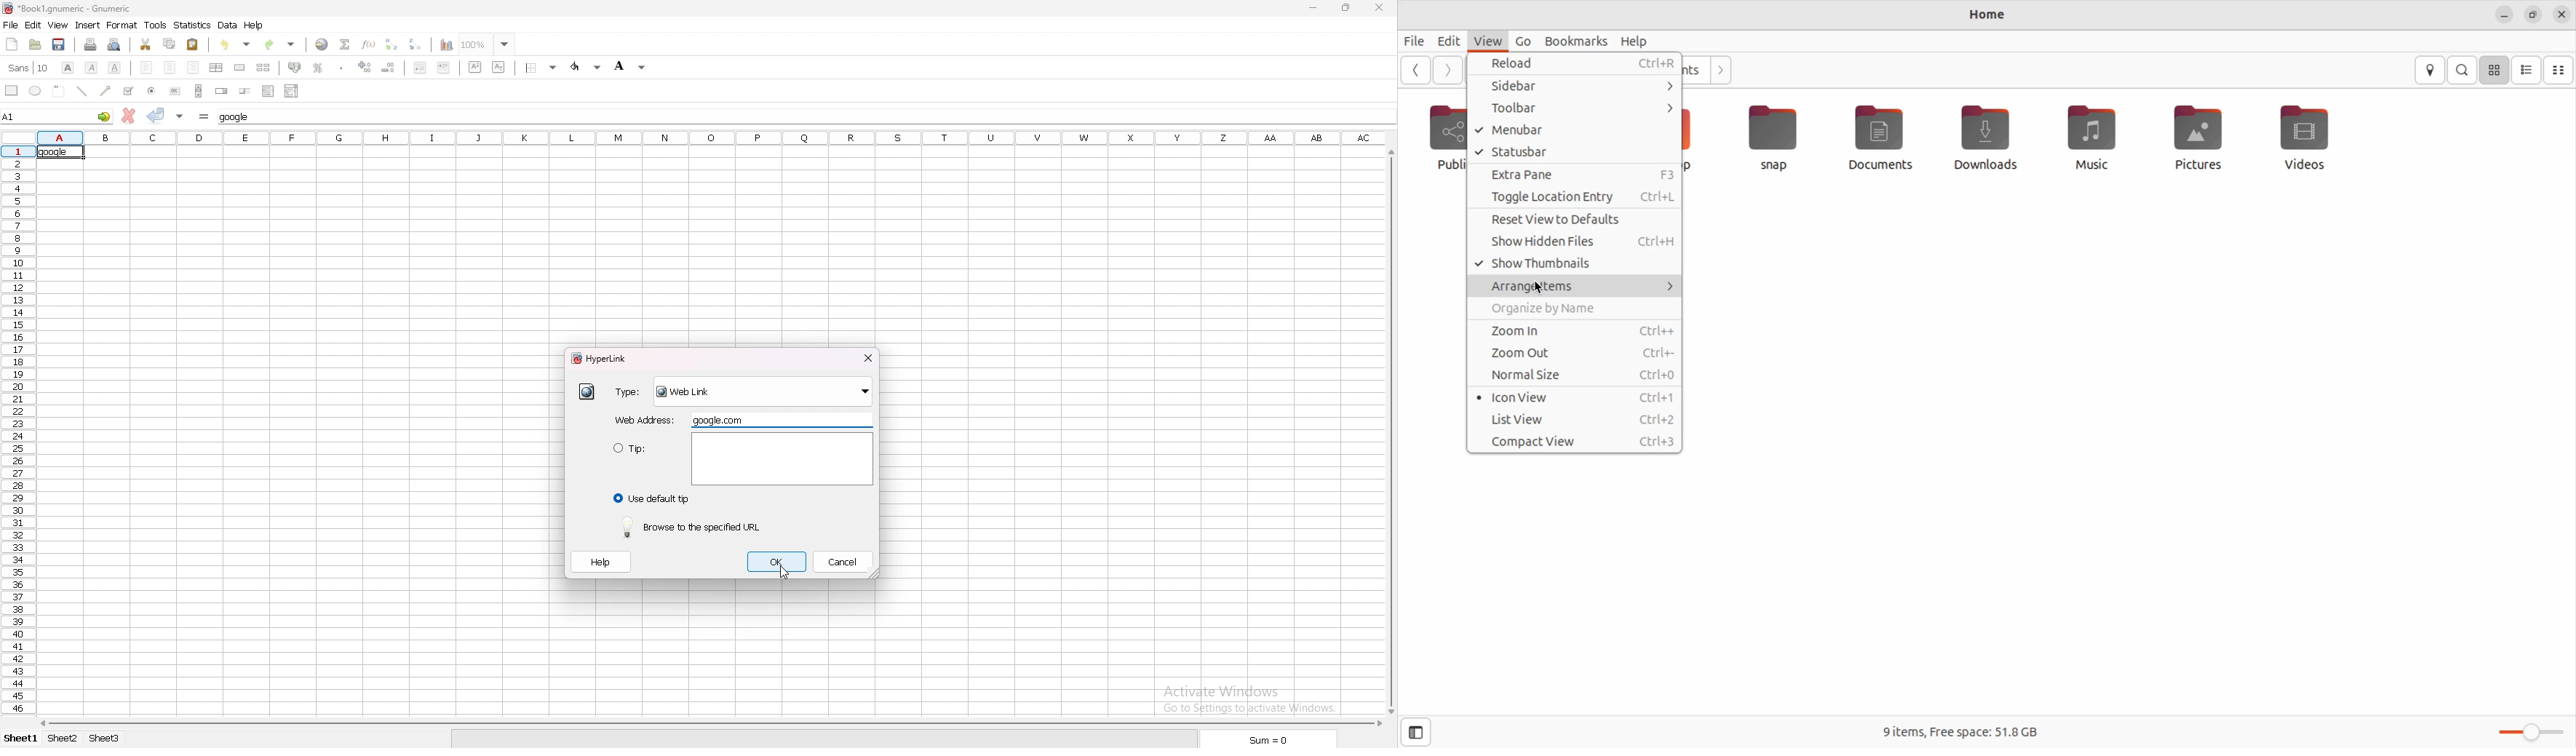 The width and height of the screenshot is (2576, 756). What do you see at coordinates (365, 67) in the screenshot?
I see `increase decimals` at bounding box center [365, 67].